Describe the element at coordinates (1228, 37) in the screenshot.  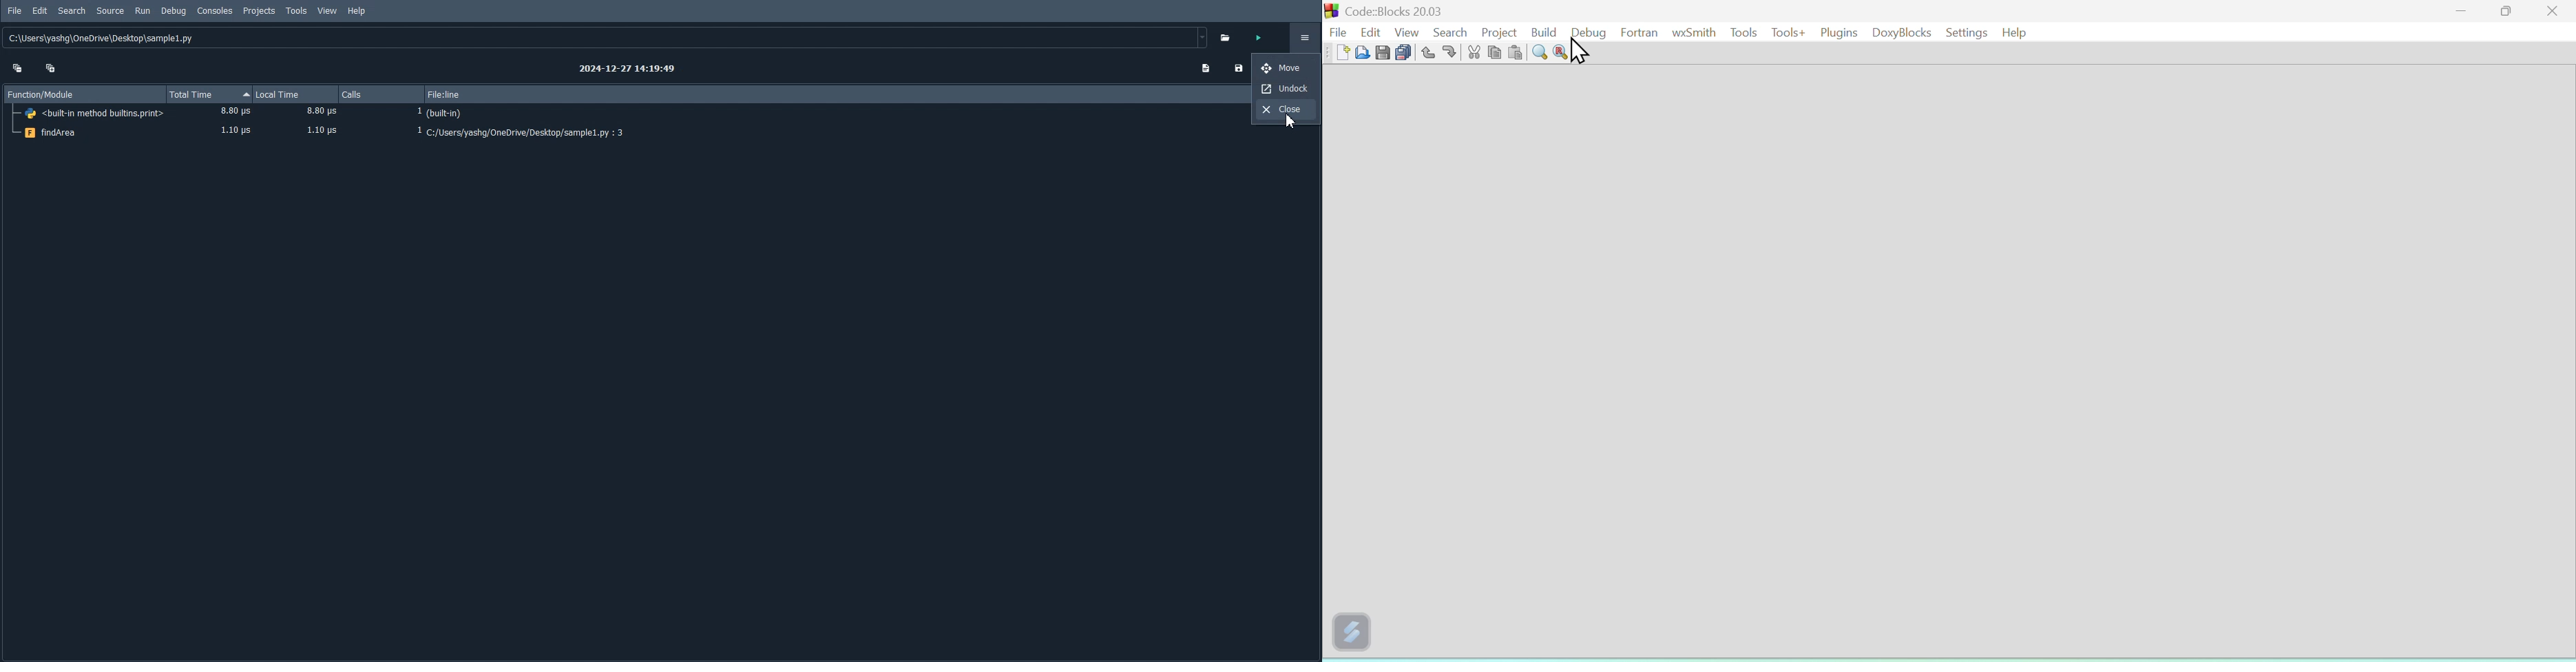
I see `Select python file` at that location.